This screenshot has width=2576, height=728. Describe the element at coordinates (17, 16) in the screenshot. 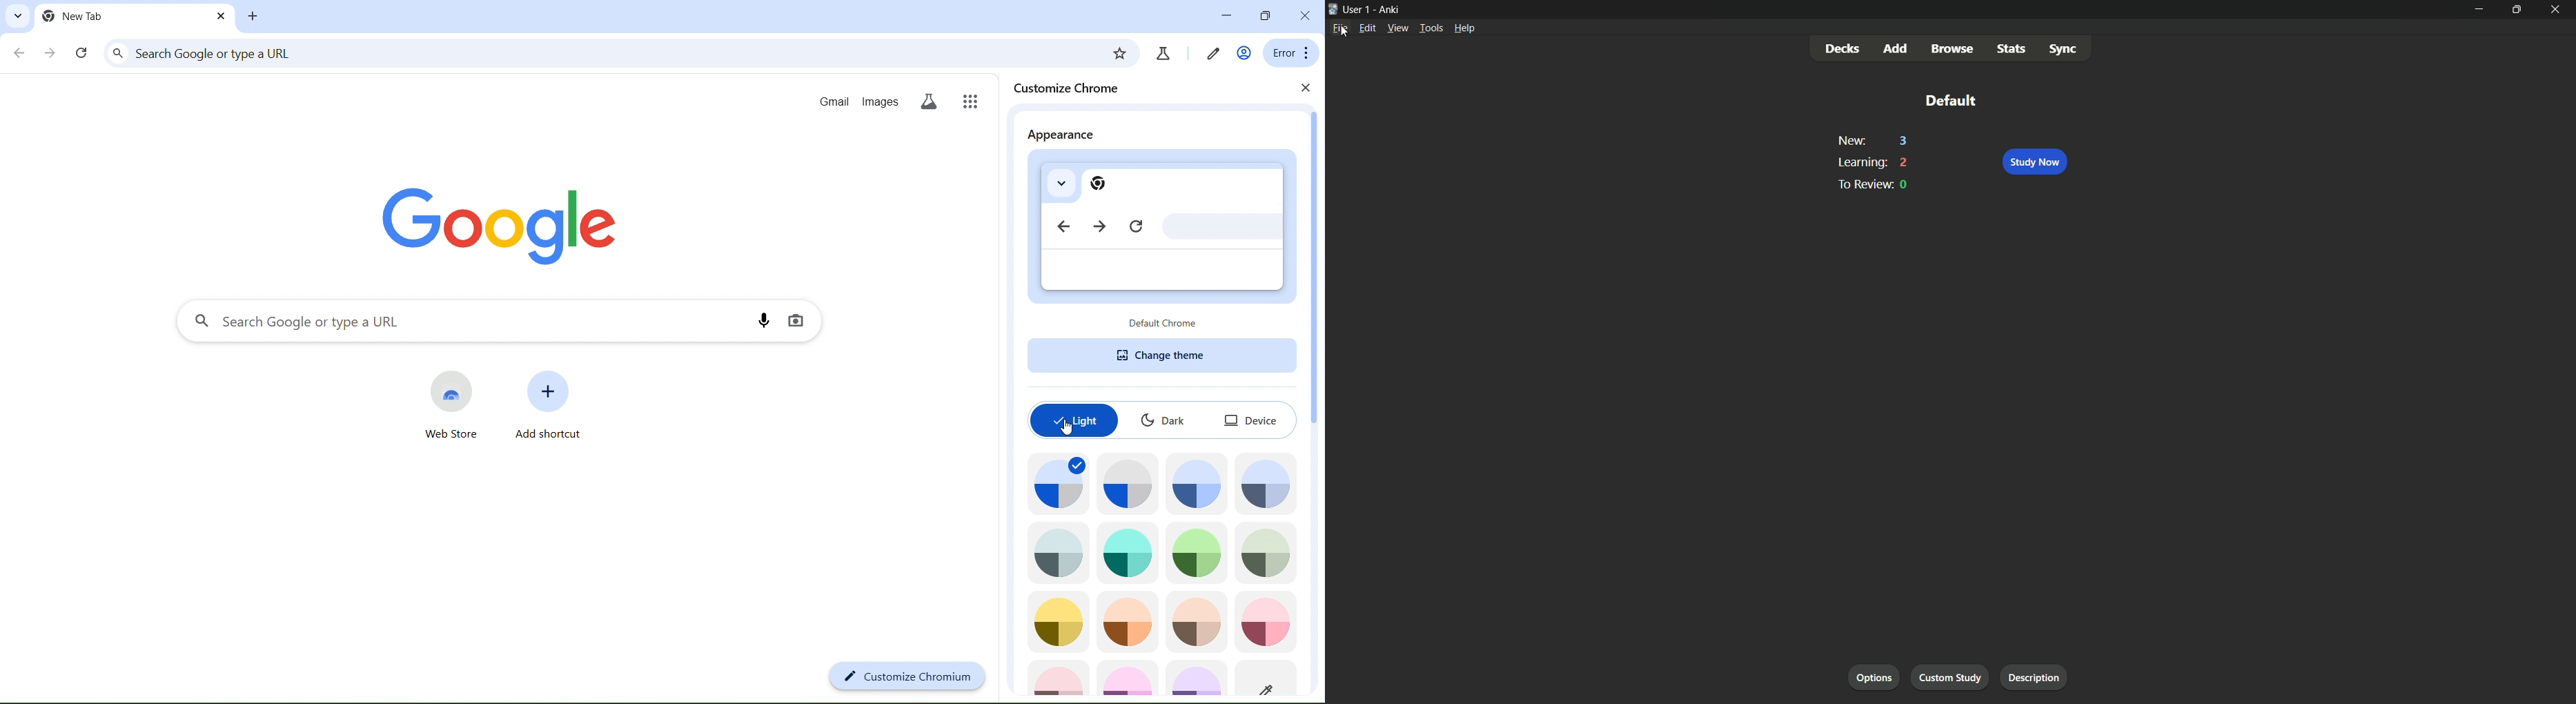

I see `search tabs` at that location.